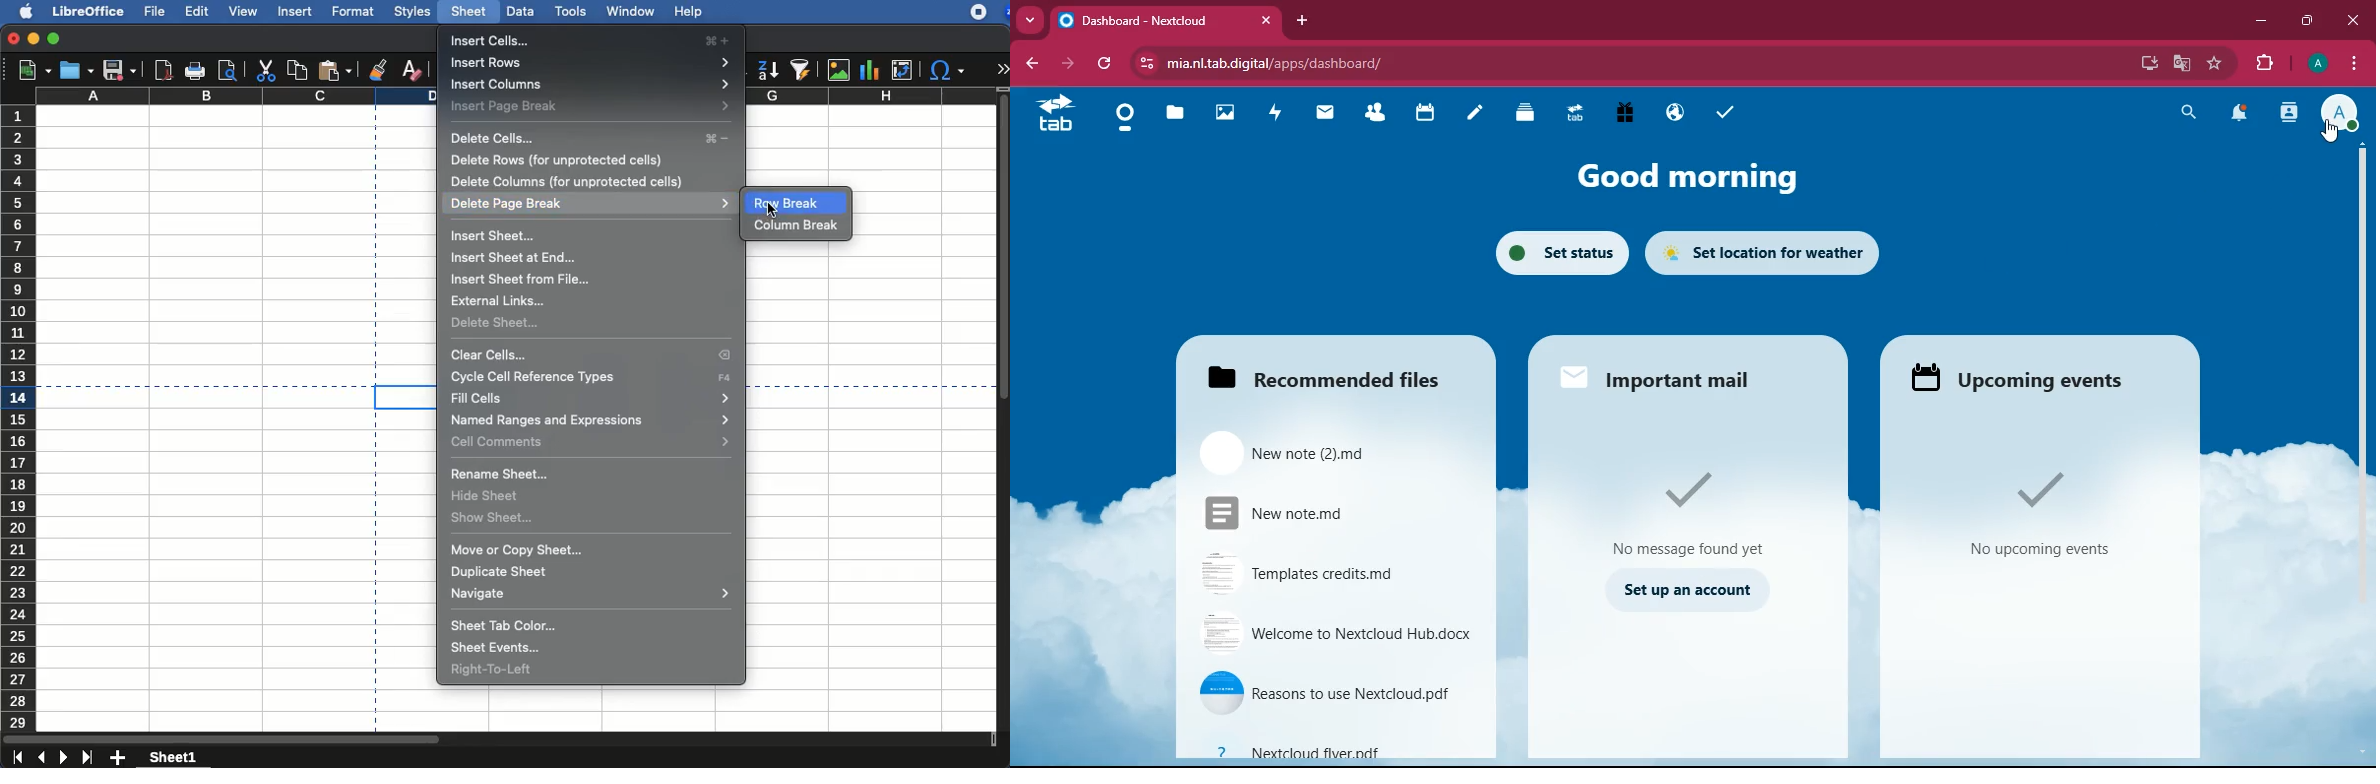 The width and height of the screenshot is (2380, 784). Describe the element at coordinates (17, 758) in the screenshot. I see `last sheet` at that location.